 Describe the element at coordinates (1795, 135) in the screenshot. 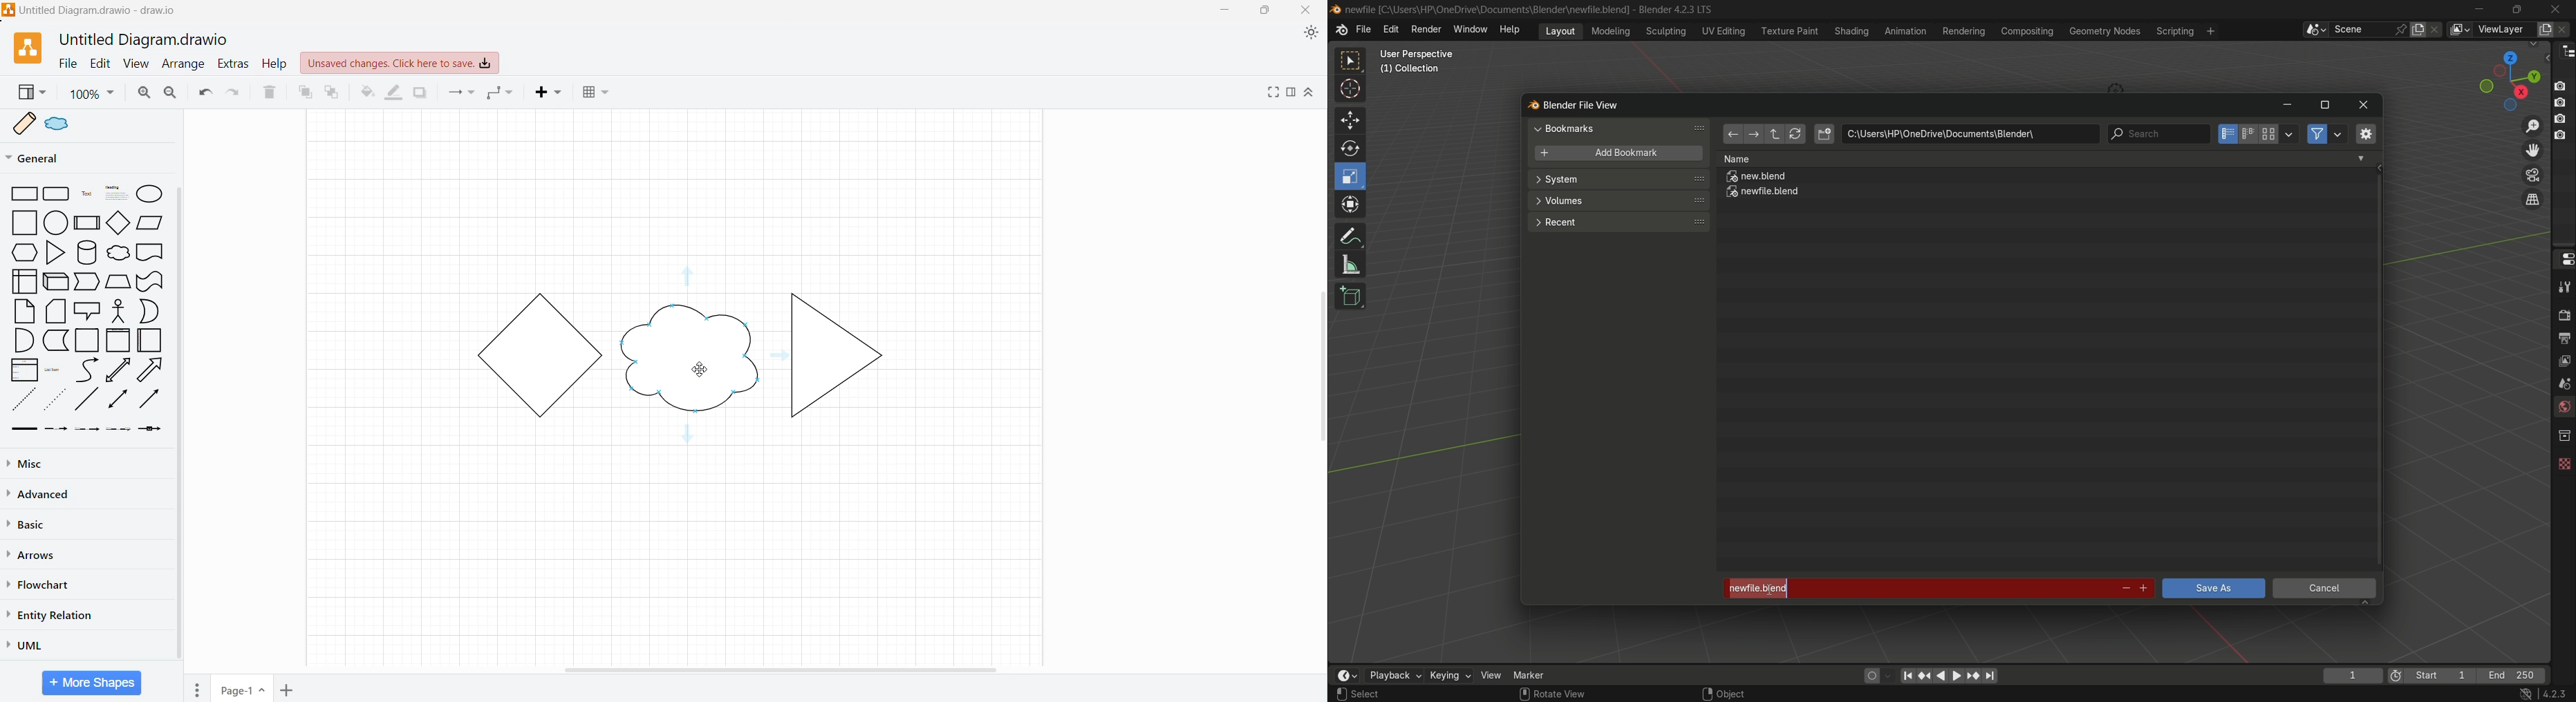

I see `refresh` at that location.